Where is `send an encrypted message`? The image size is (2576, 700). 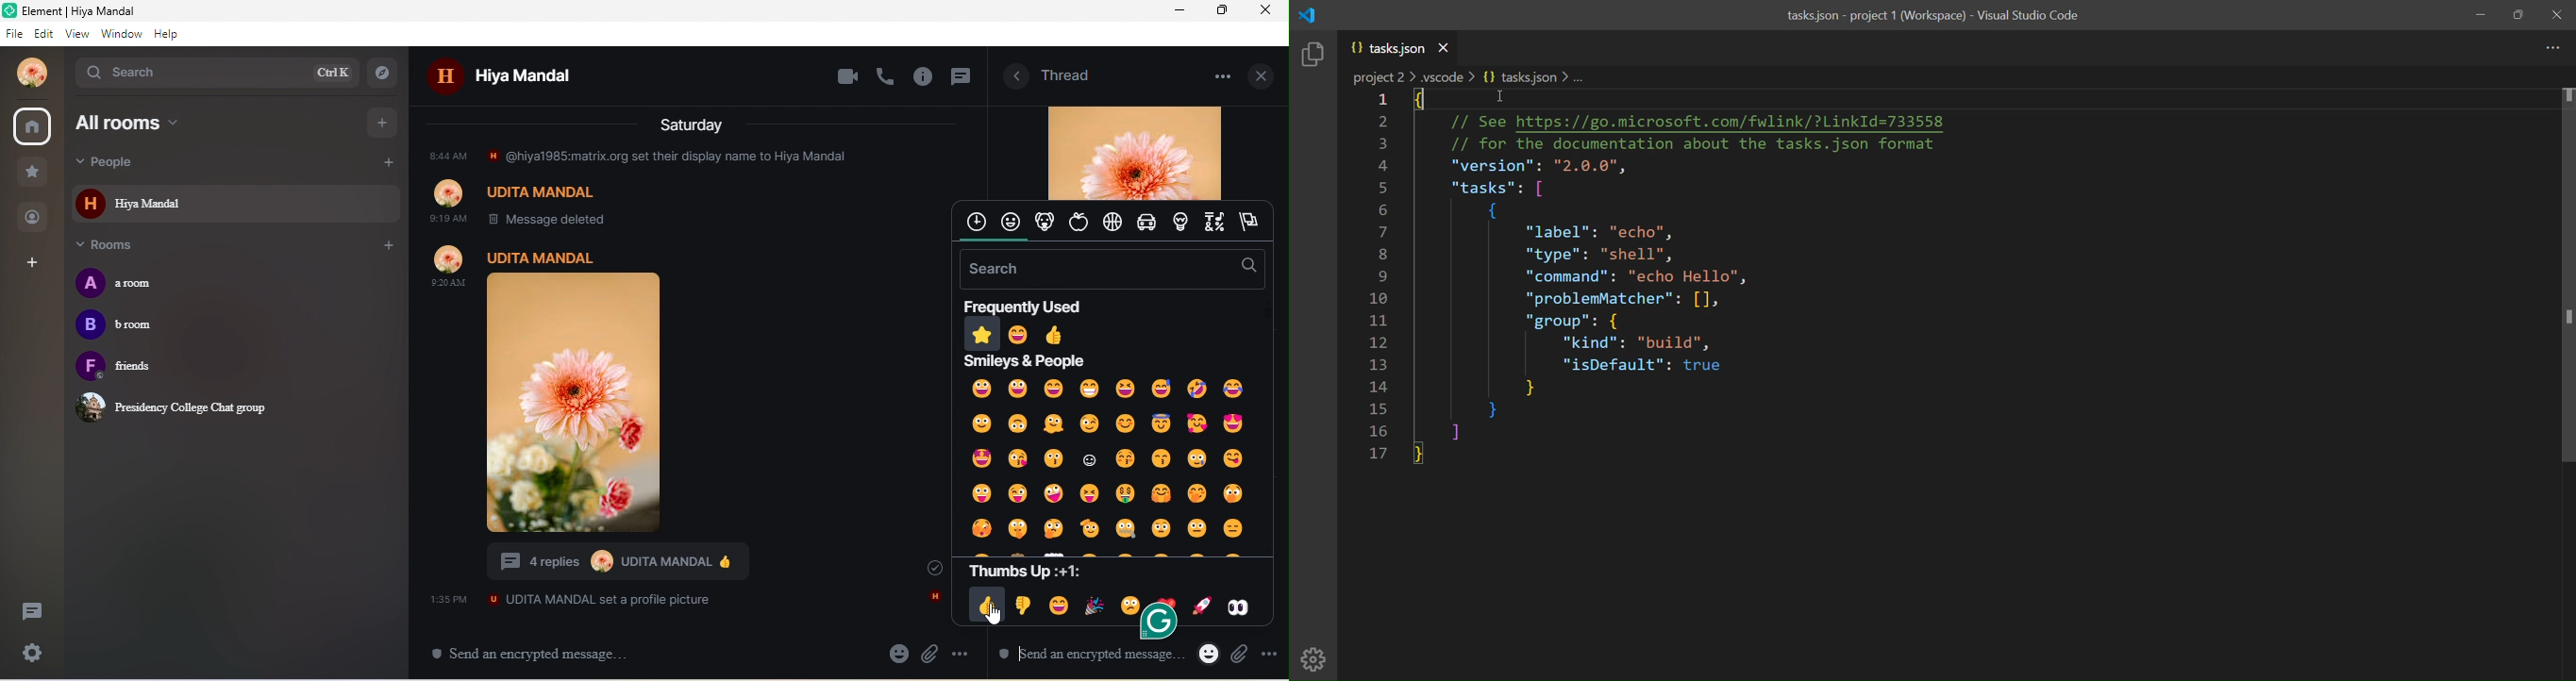
send an encrypted message is located at coordinates (1082, 658).